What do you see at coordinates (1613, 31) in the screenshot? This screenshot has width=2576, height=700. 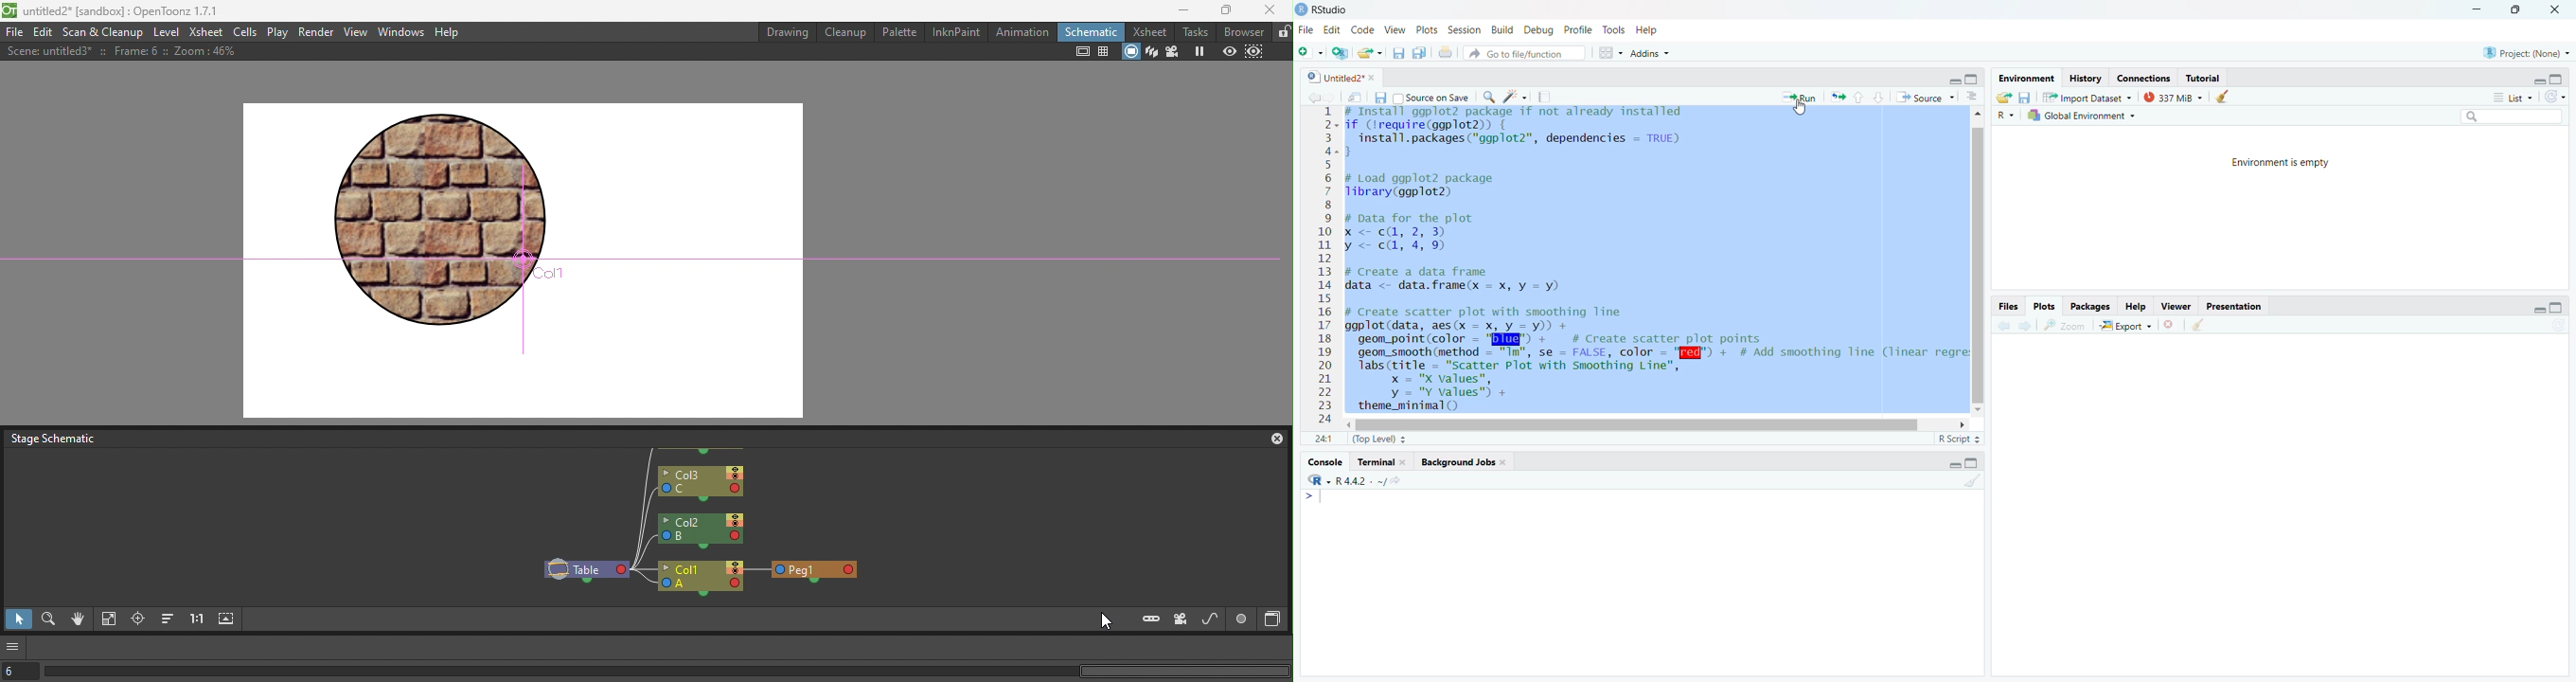 I see `Tools` at bounding box center [1613, 31].